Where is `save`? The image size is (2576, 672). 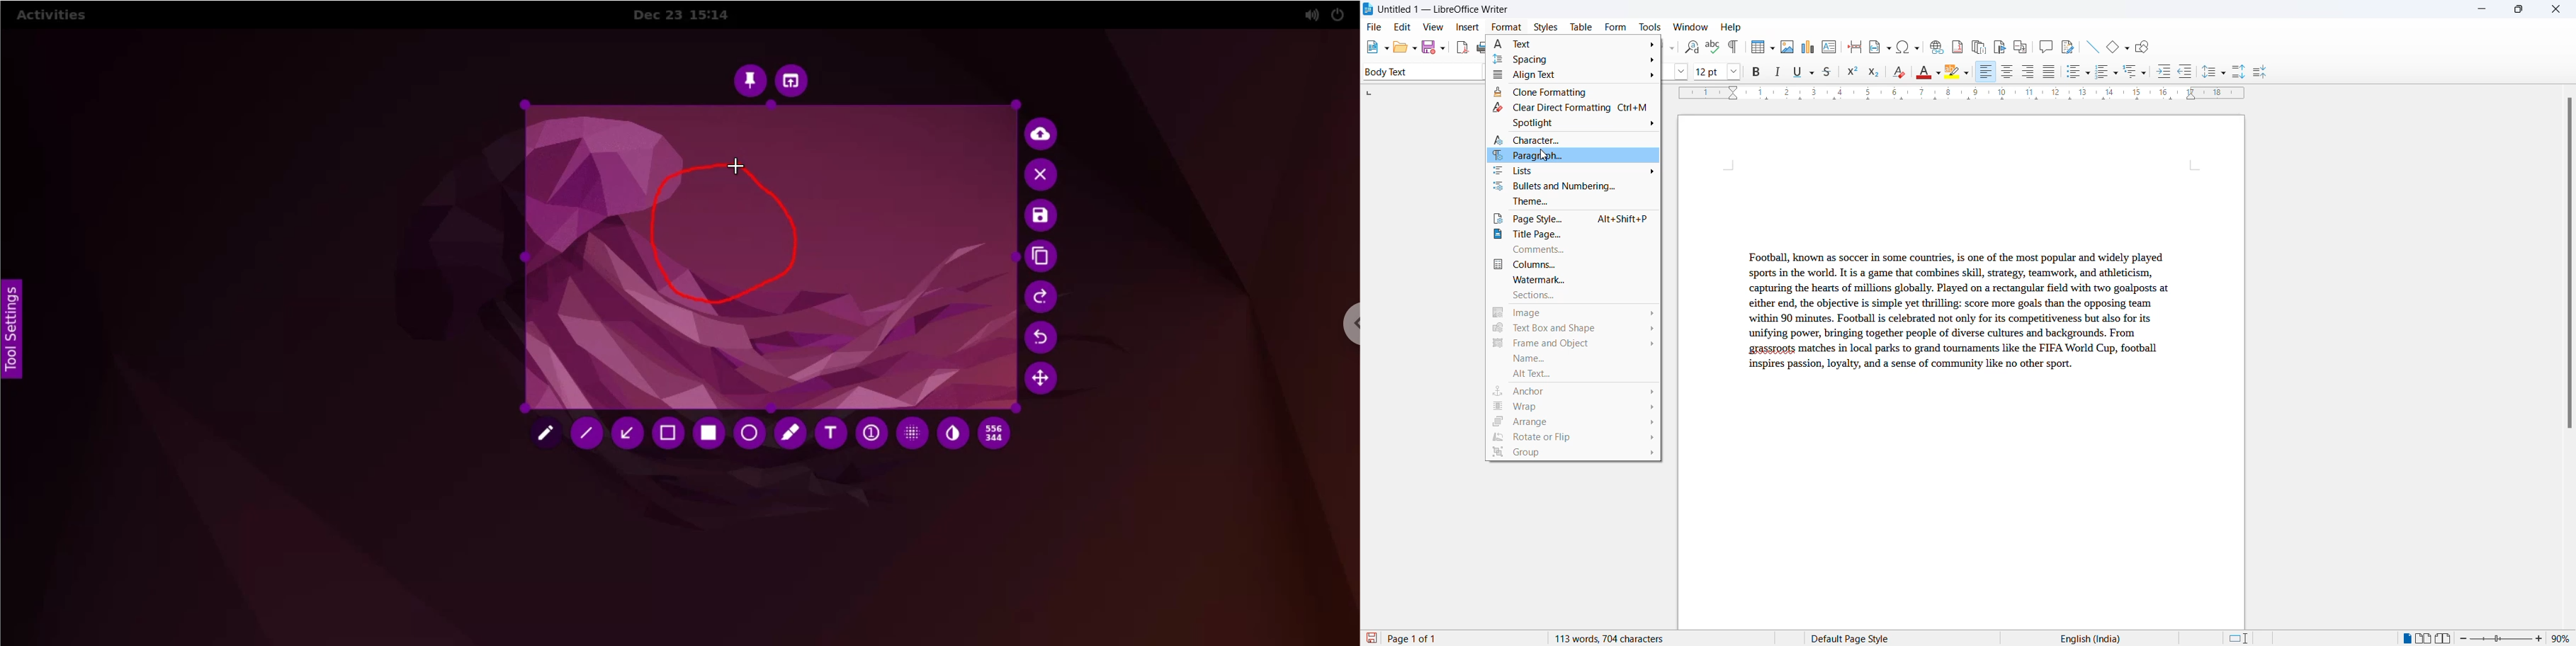 save is located at coordinates (1372, 638).